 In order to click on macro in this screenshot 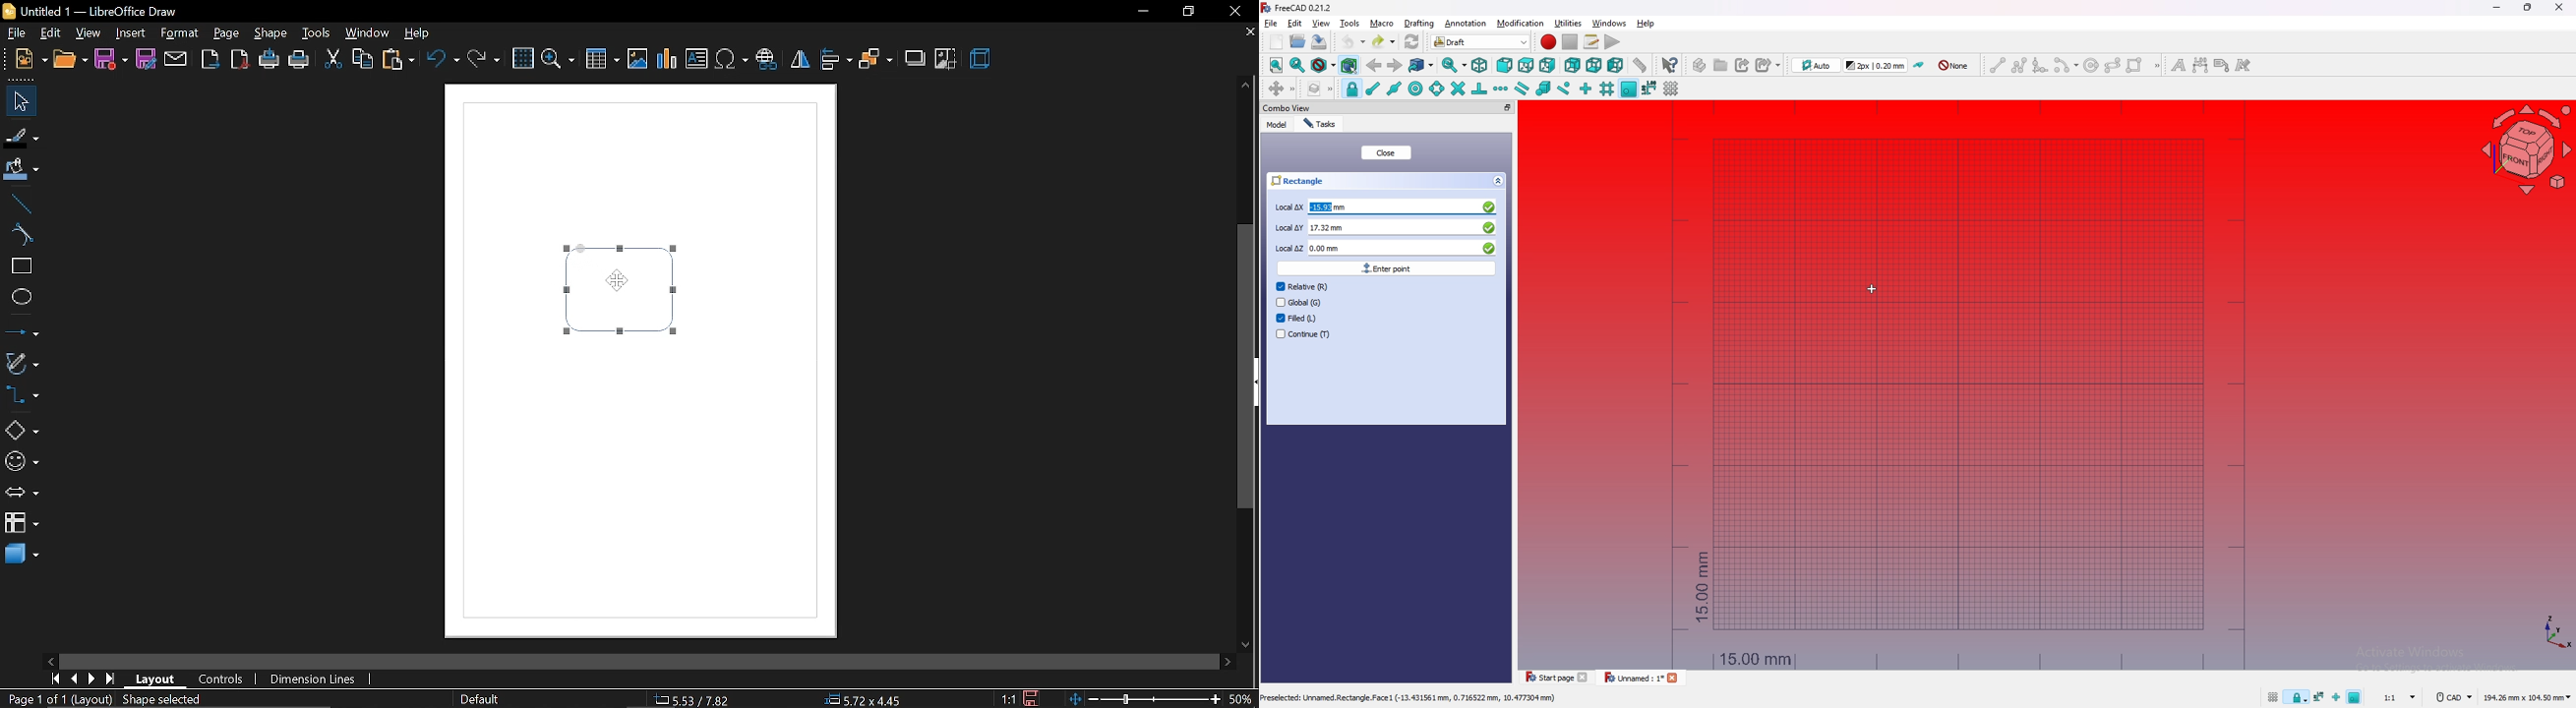, I will do `click(1382, 23)`.